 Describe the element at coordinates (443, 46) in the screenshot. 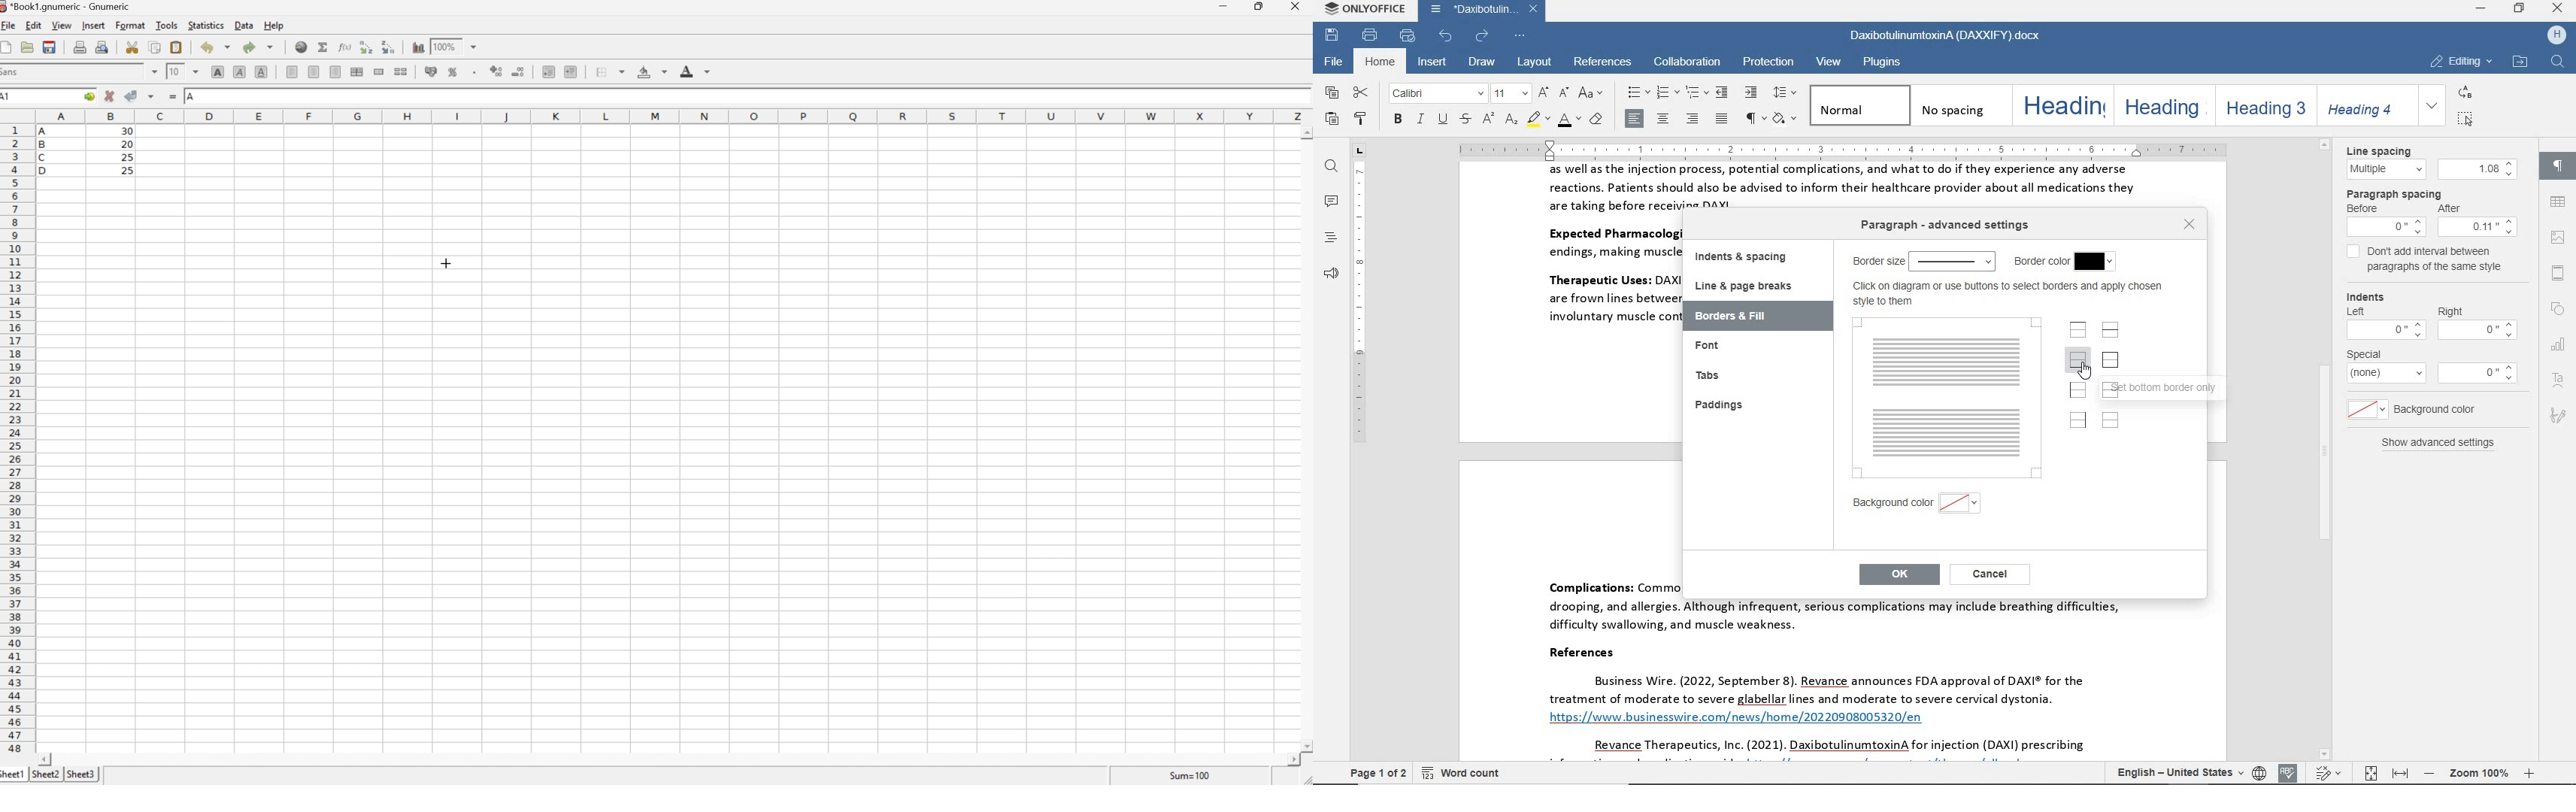

I see `100%` at that location.